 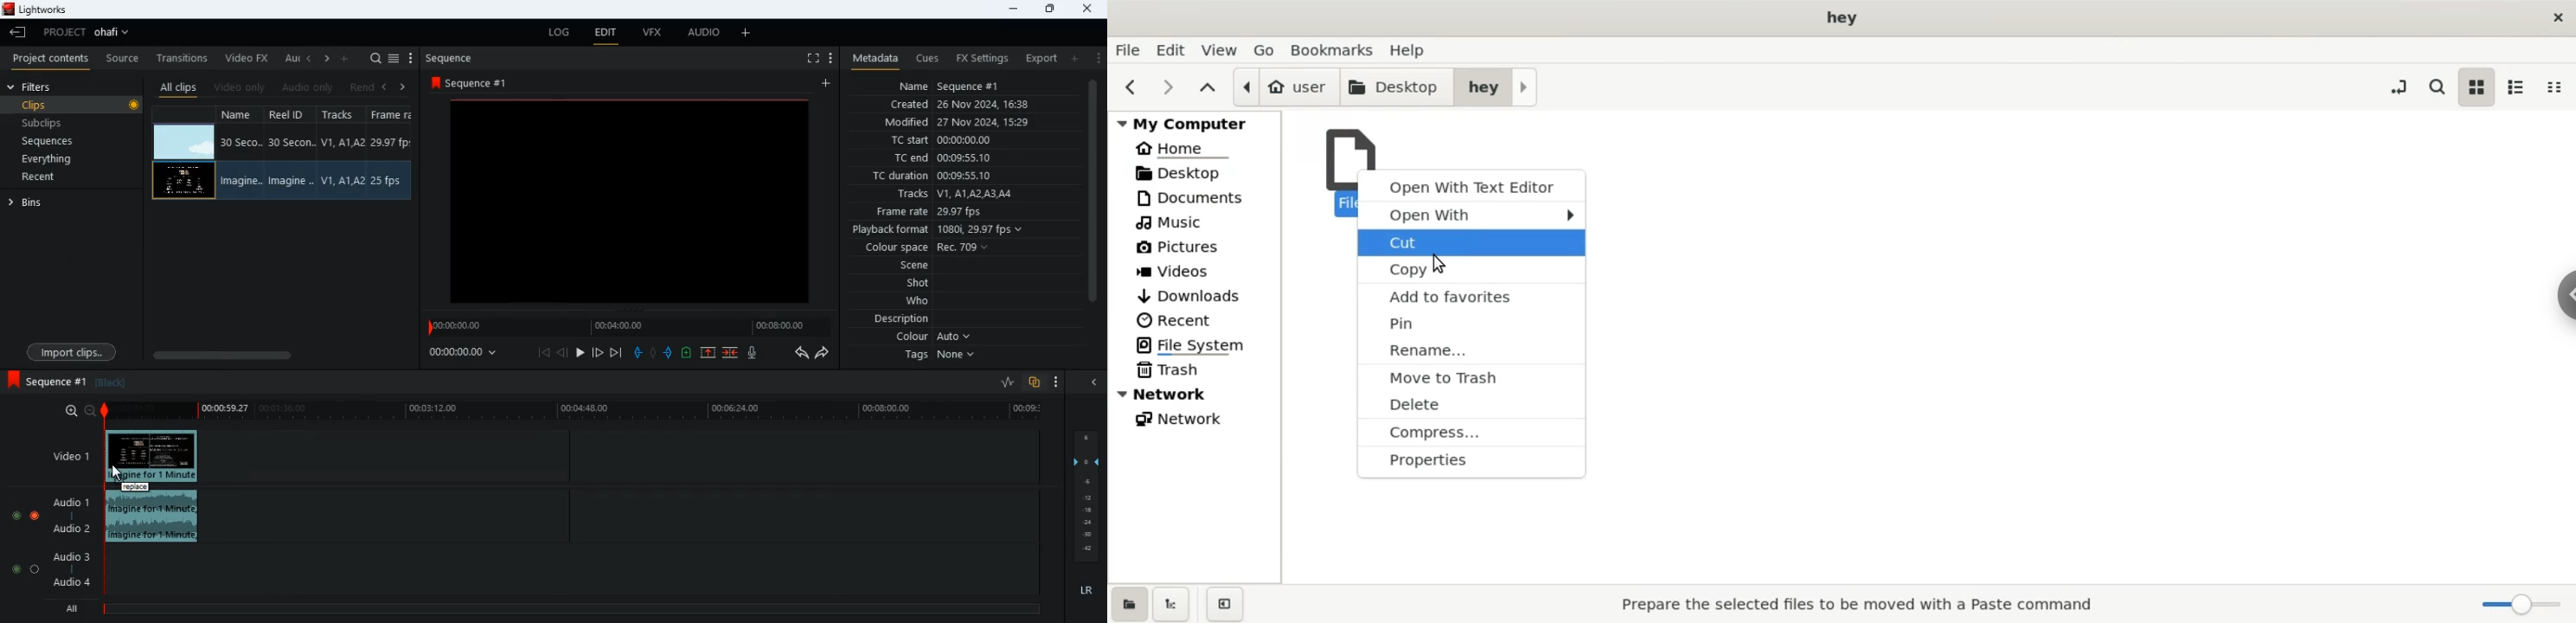 What do you see at coordinates (631, 200) in the screenshot?
I see `screen` at bounding box center [631, 200].